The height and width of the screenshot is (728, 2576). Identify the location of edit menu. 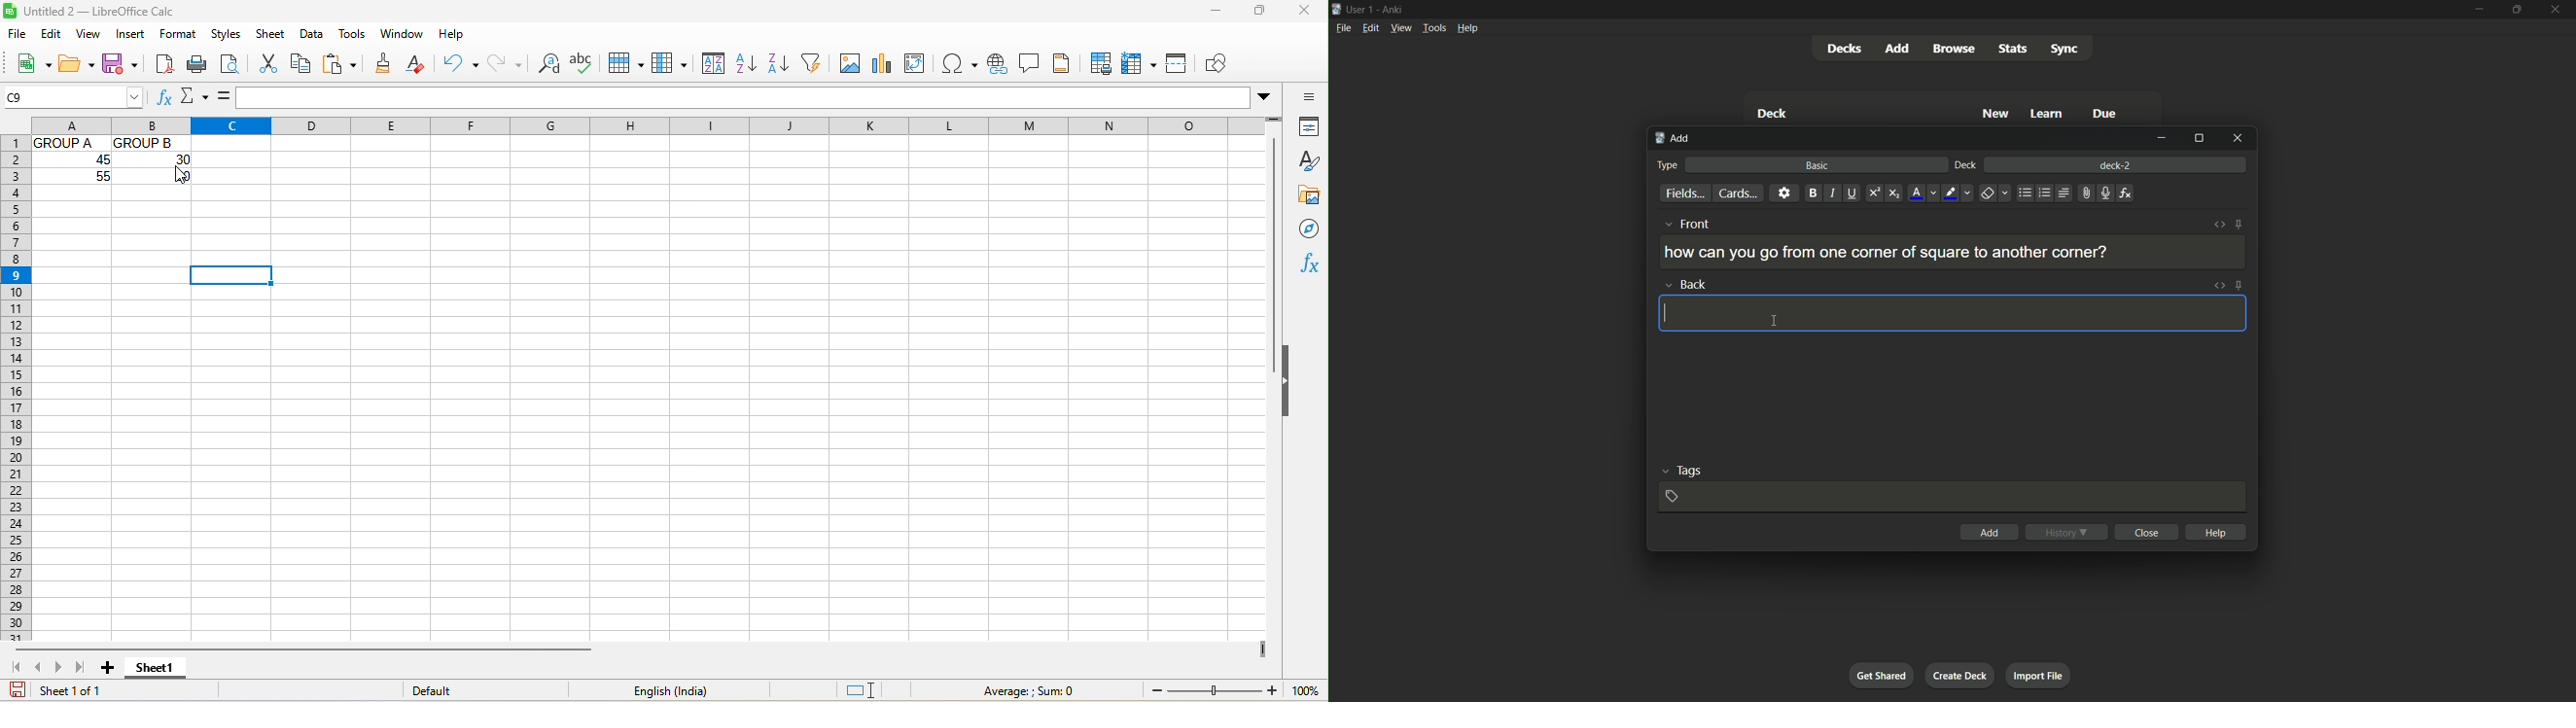
(1369, 27).